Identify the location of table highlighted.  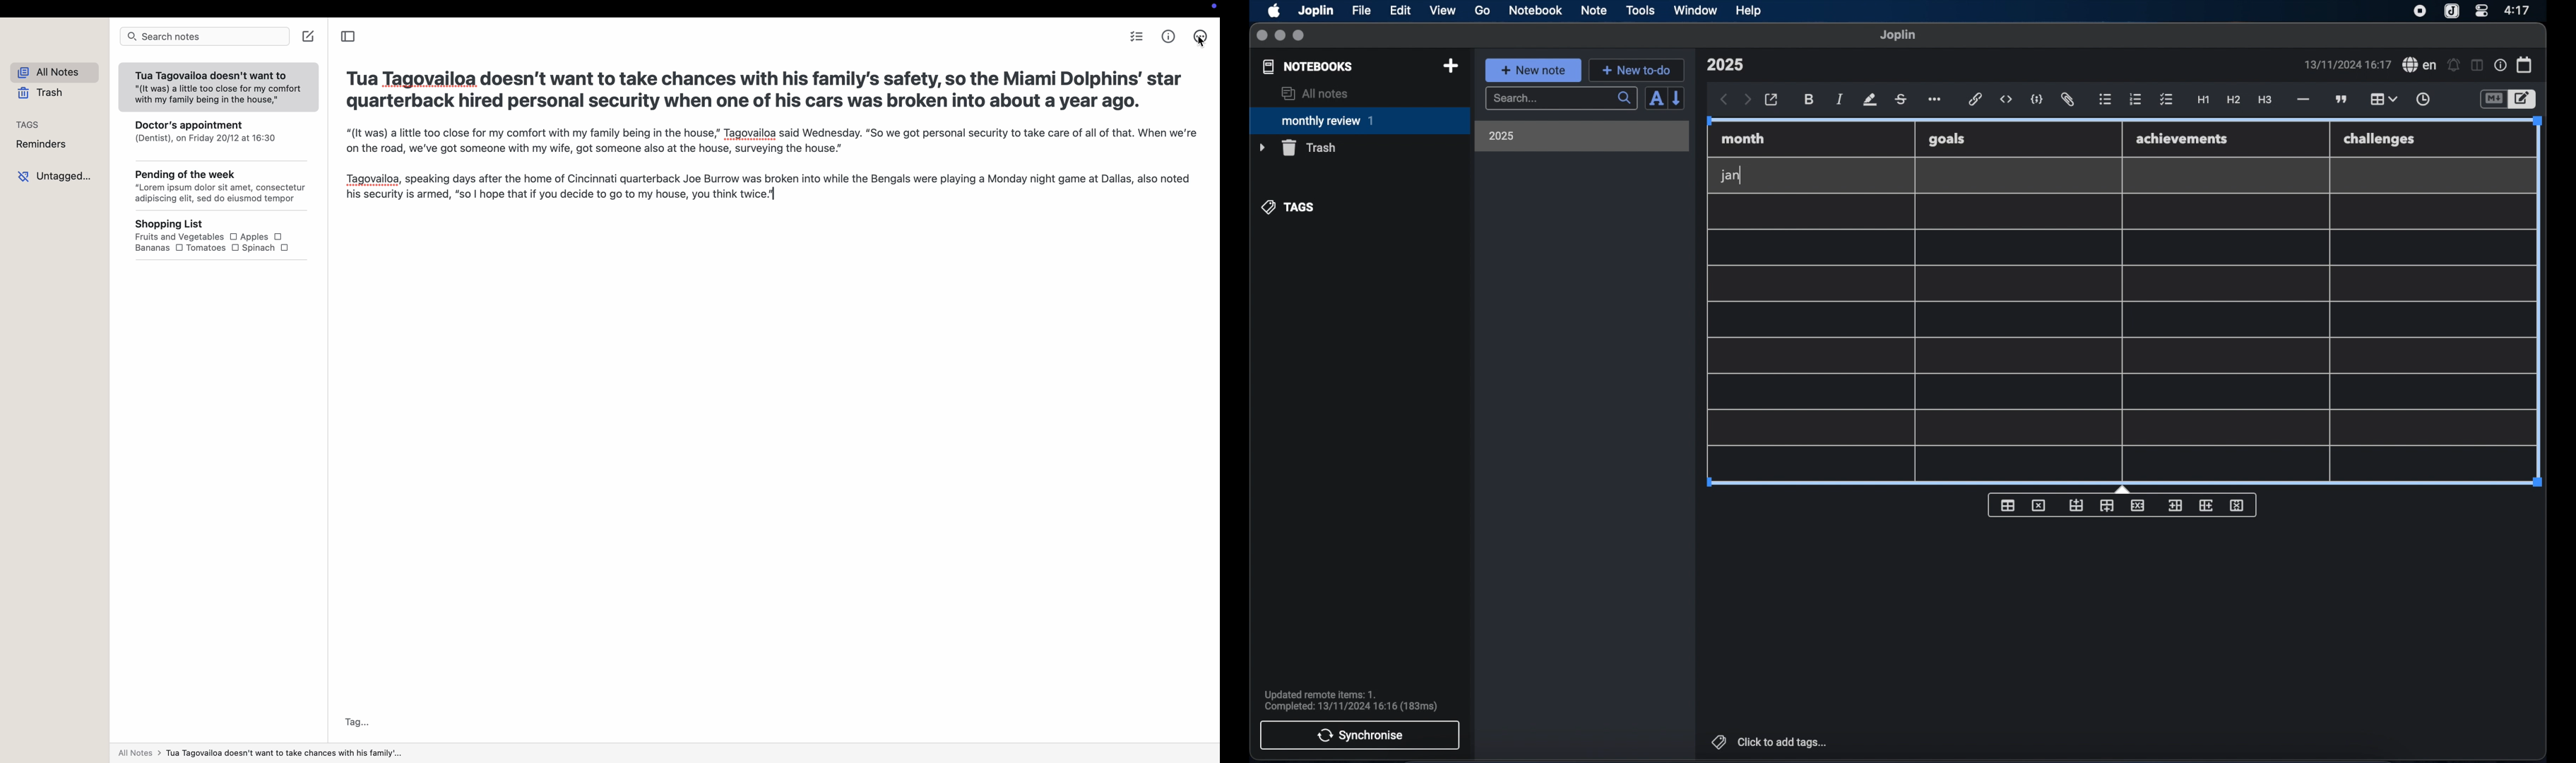
(2382, 99).